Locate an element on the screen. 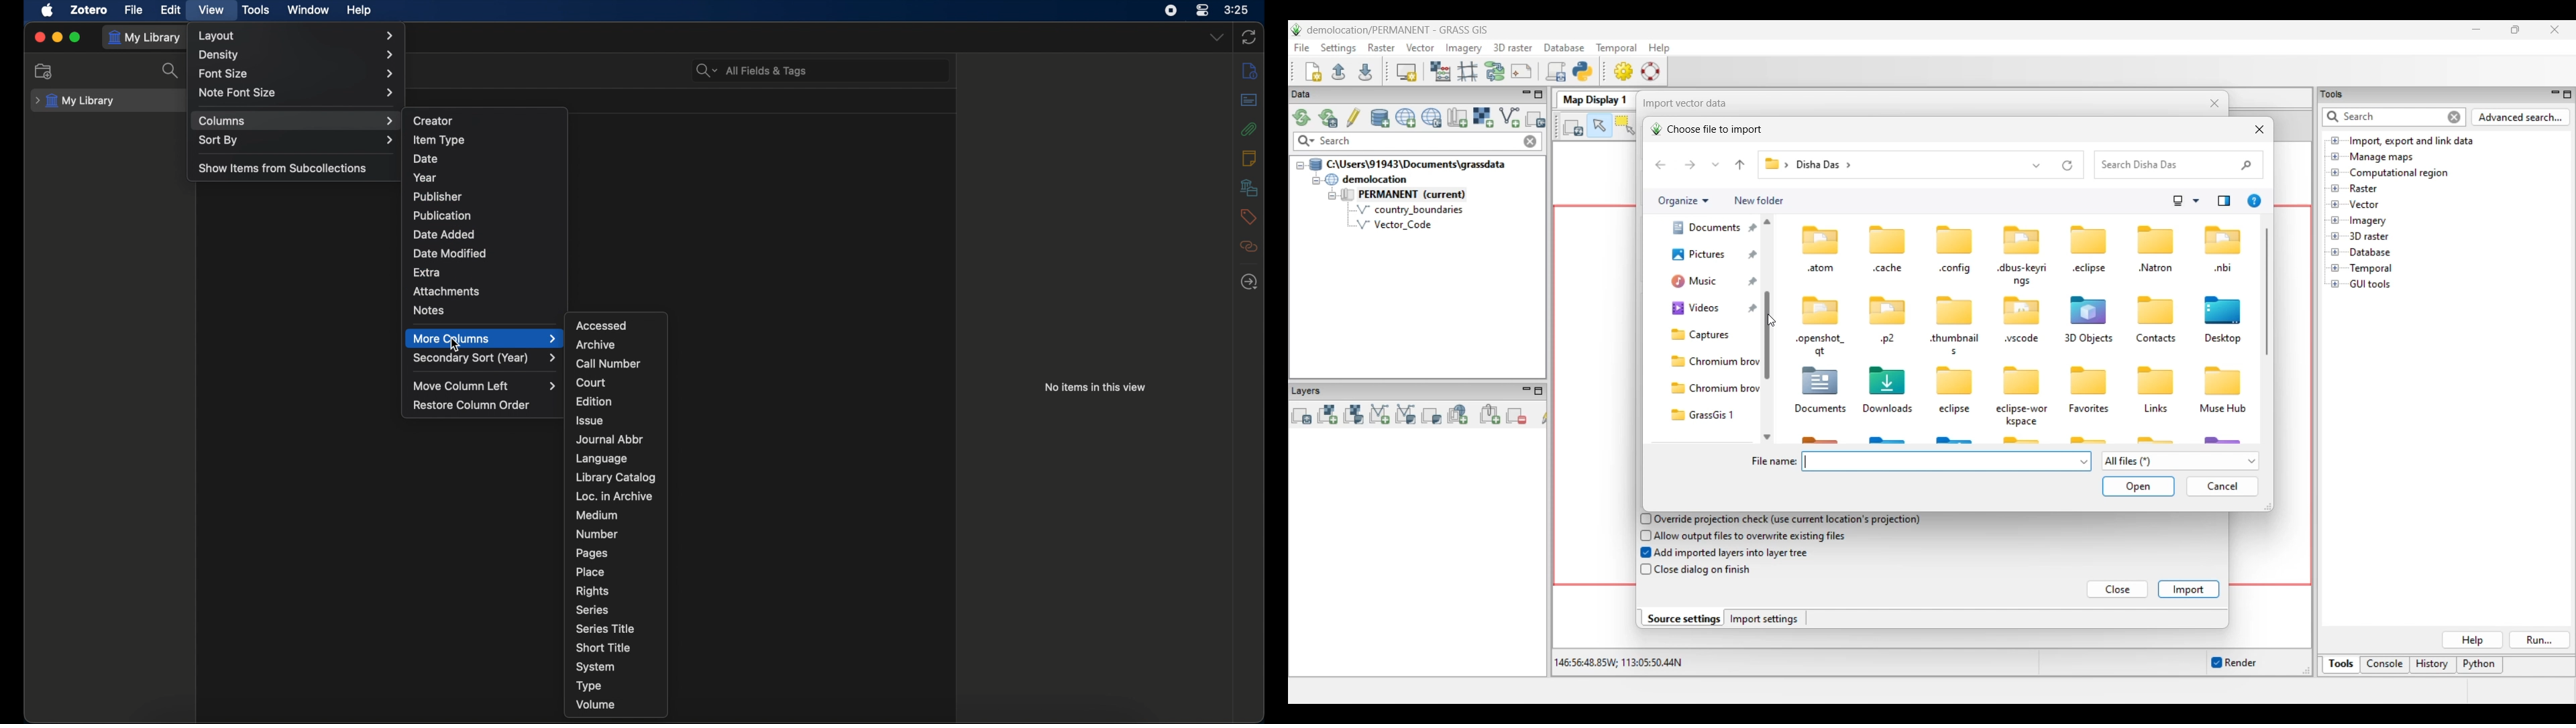 This screenshot has width=2576, height=728. medium is located at coordinates (596, 515).